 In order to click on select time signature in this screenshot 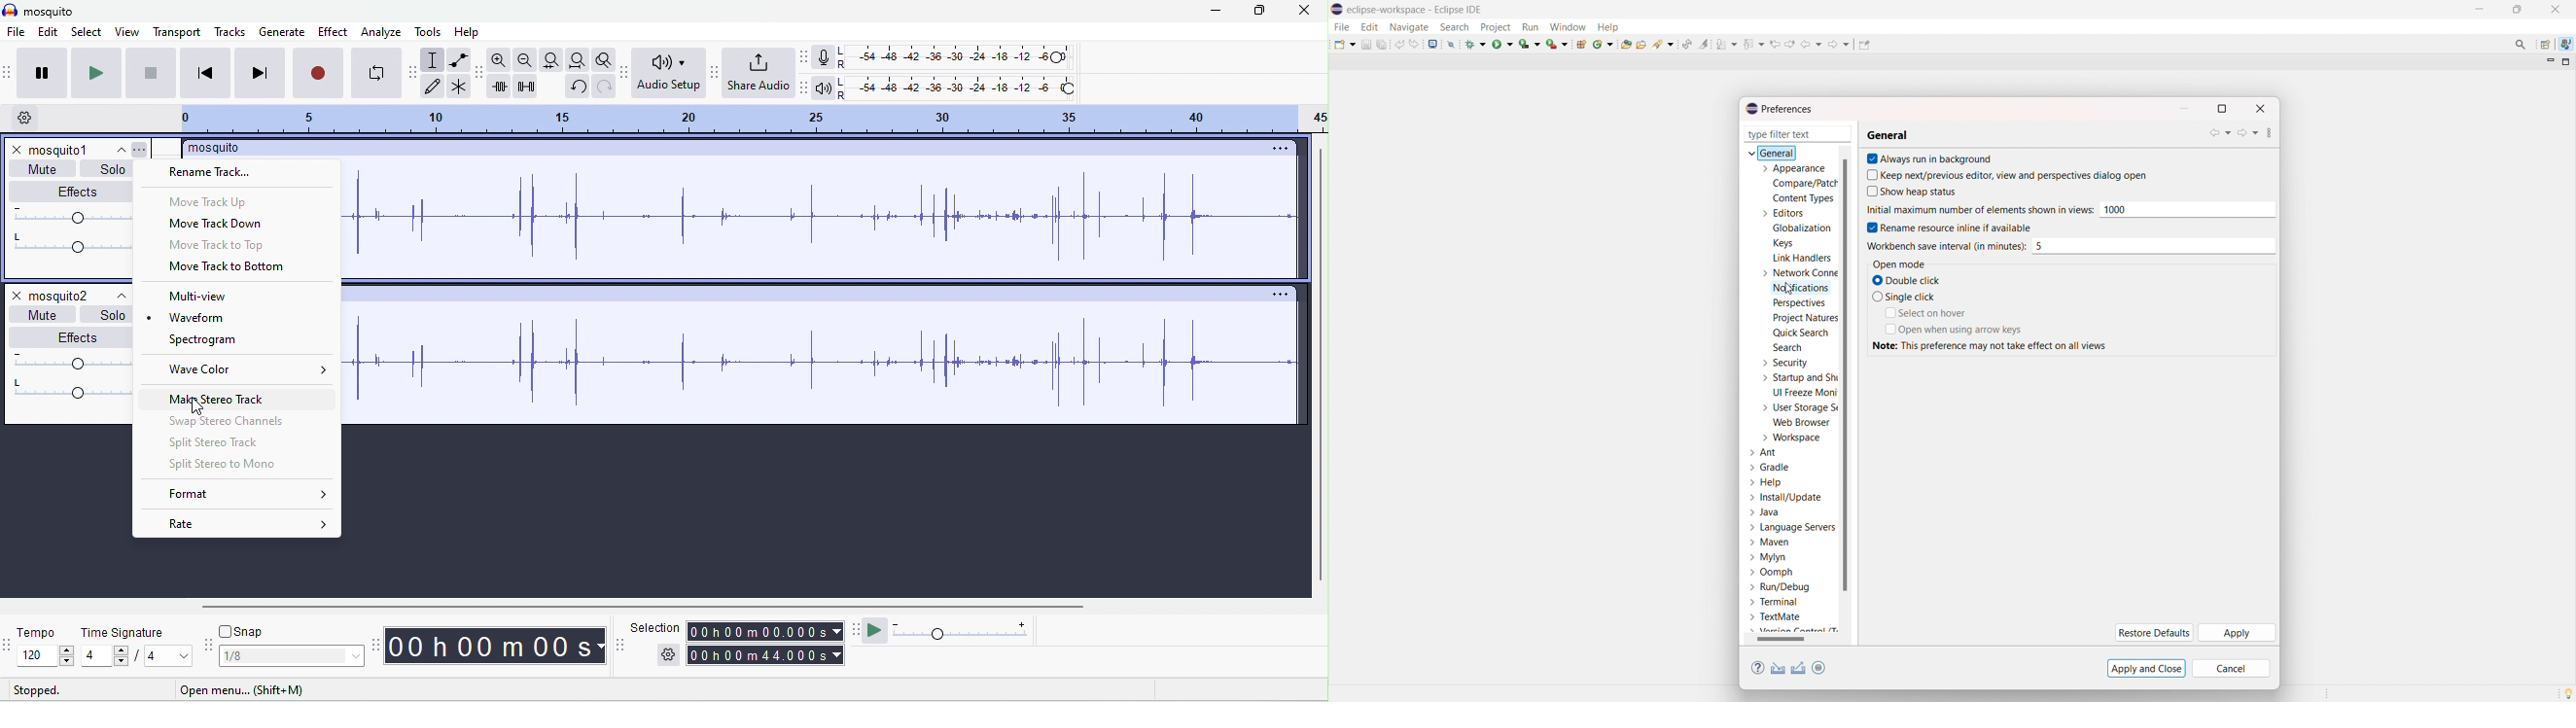, I will do `click(136, 656)`.